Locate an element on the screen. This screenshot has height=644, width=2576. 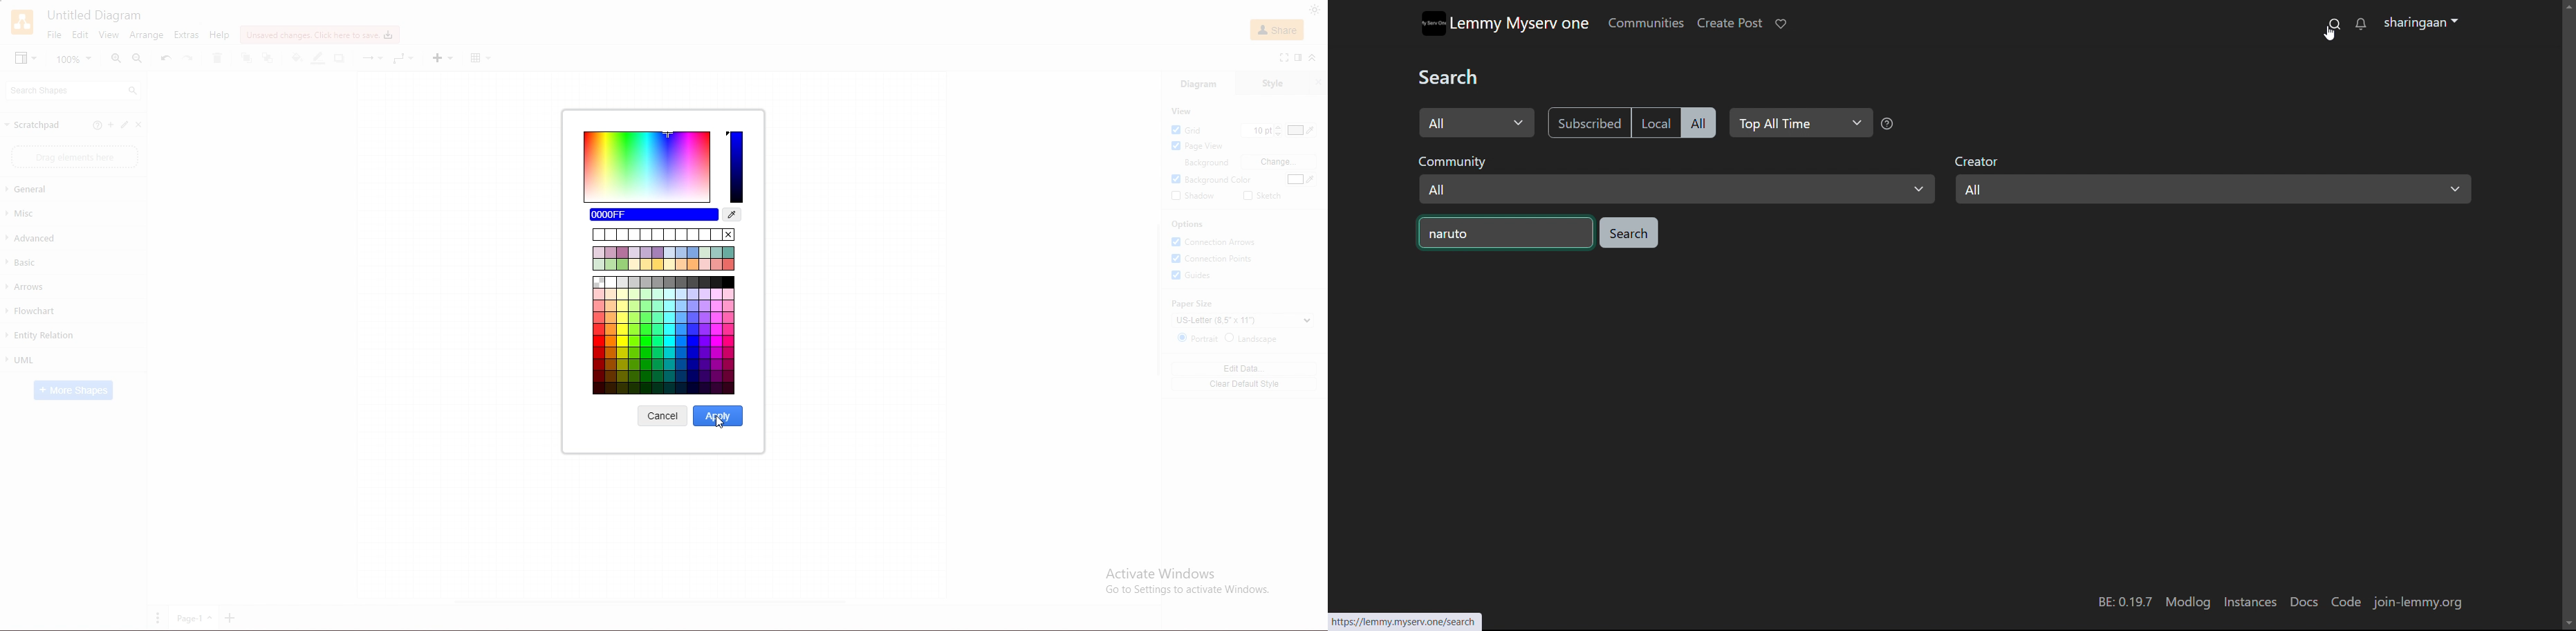
select search type is located at coordinates (1477, 122).